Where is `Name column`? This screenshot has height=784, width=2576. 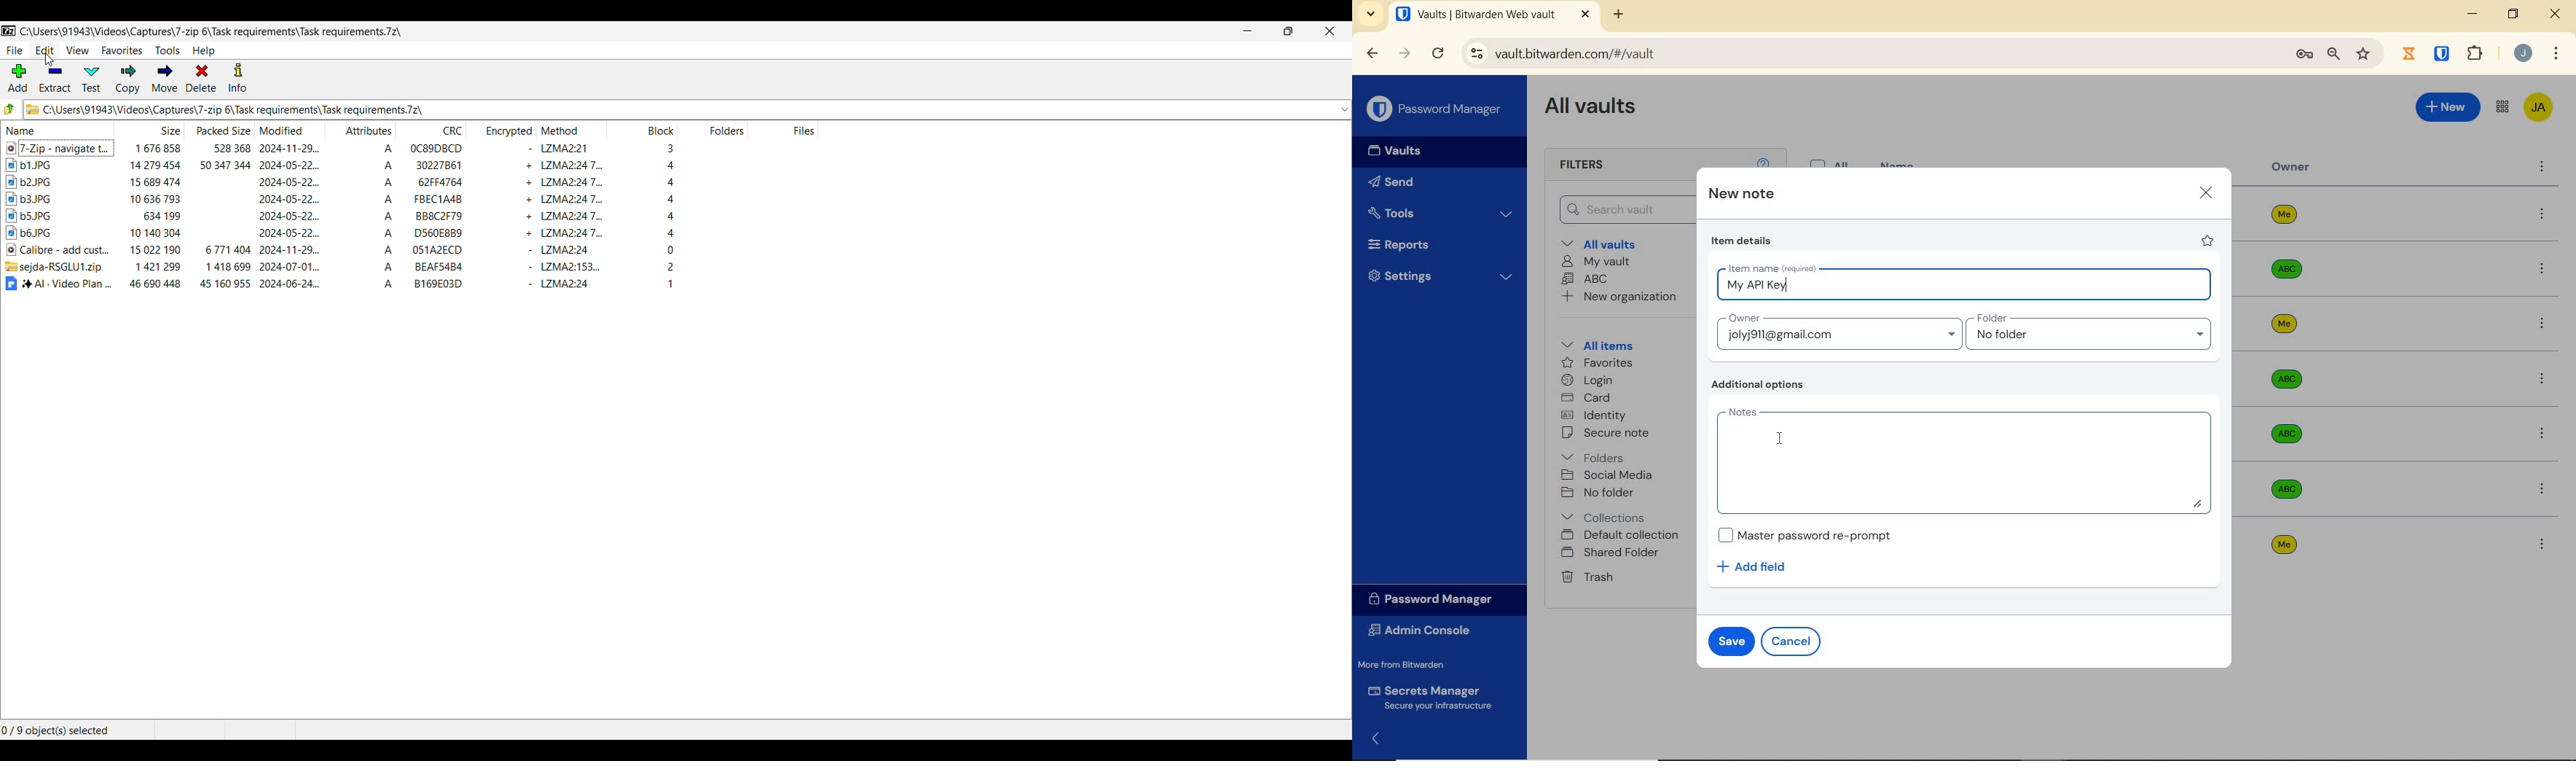
Name column is located at coordinates (58, 129).